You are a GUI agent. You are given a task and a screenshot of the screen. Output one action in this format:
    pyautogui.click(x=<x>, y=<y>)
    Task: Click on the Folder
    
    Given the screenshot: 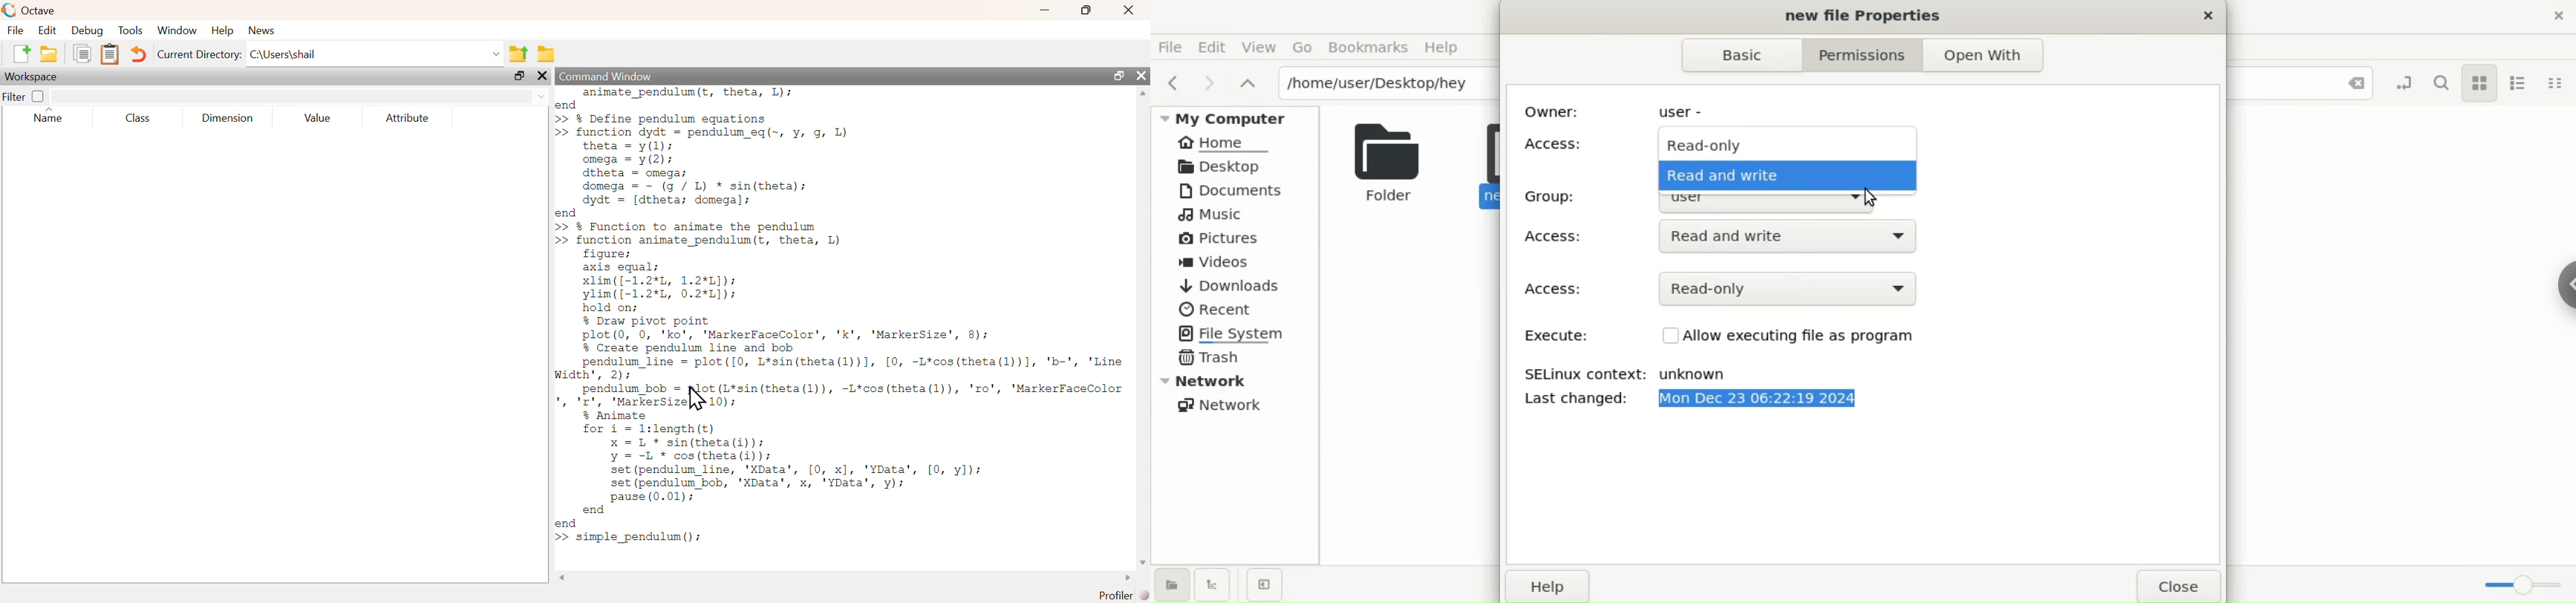 What is the action you would take?
    pyautogui.click(x=1383, y=161)
    